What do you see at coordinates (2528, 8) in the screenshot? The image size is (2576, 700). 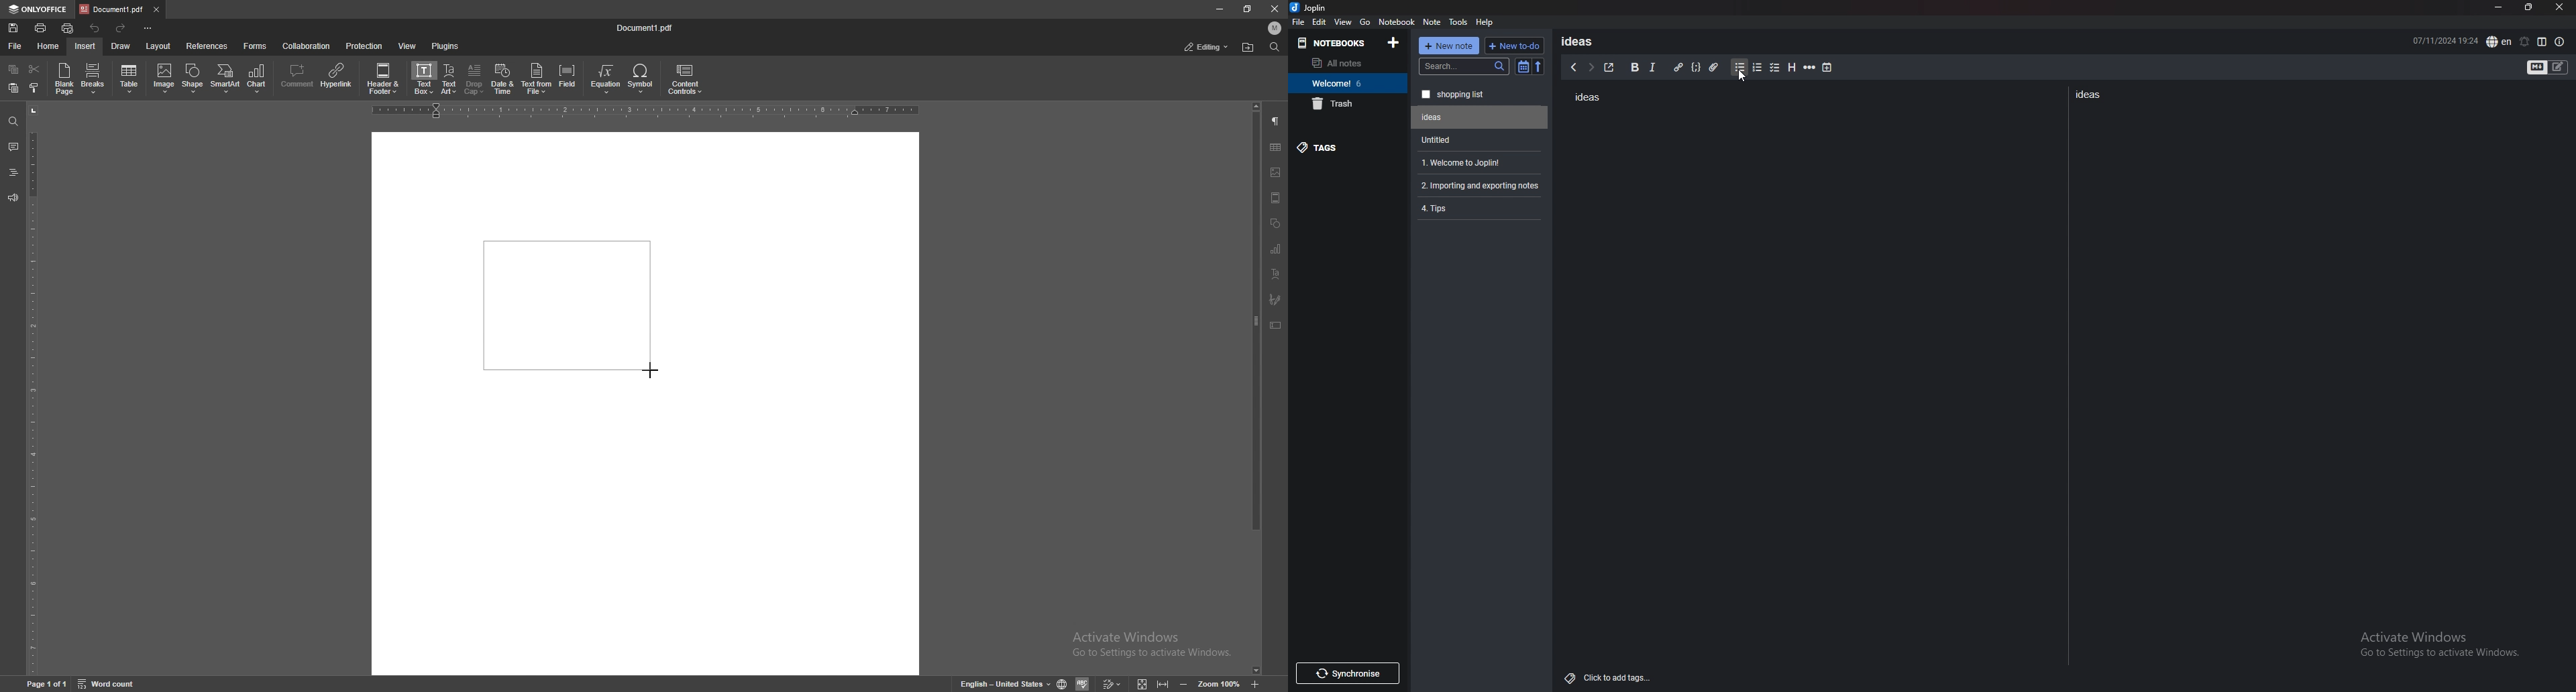 I see `resize` at bounding box center [2528, 8].